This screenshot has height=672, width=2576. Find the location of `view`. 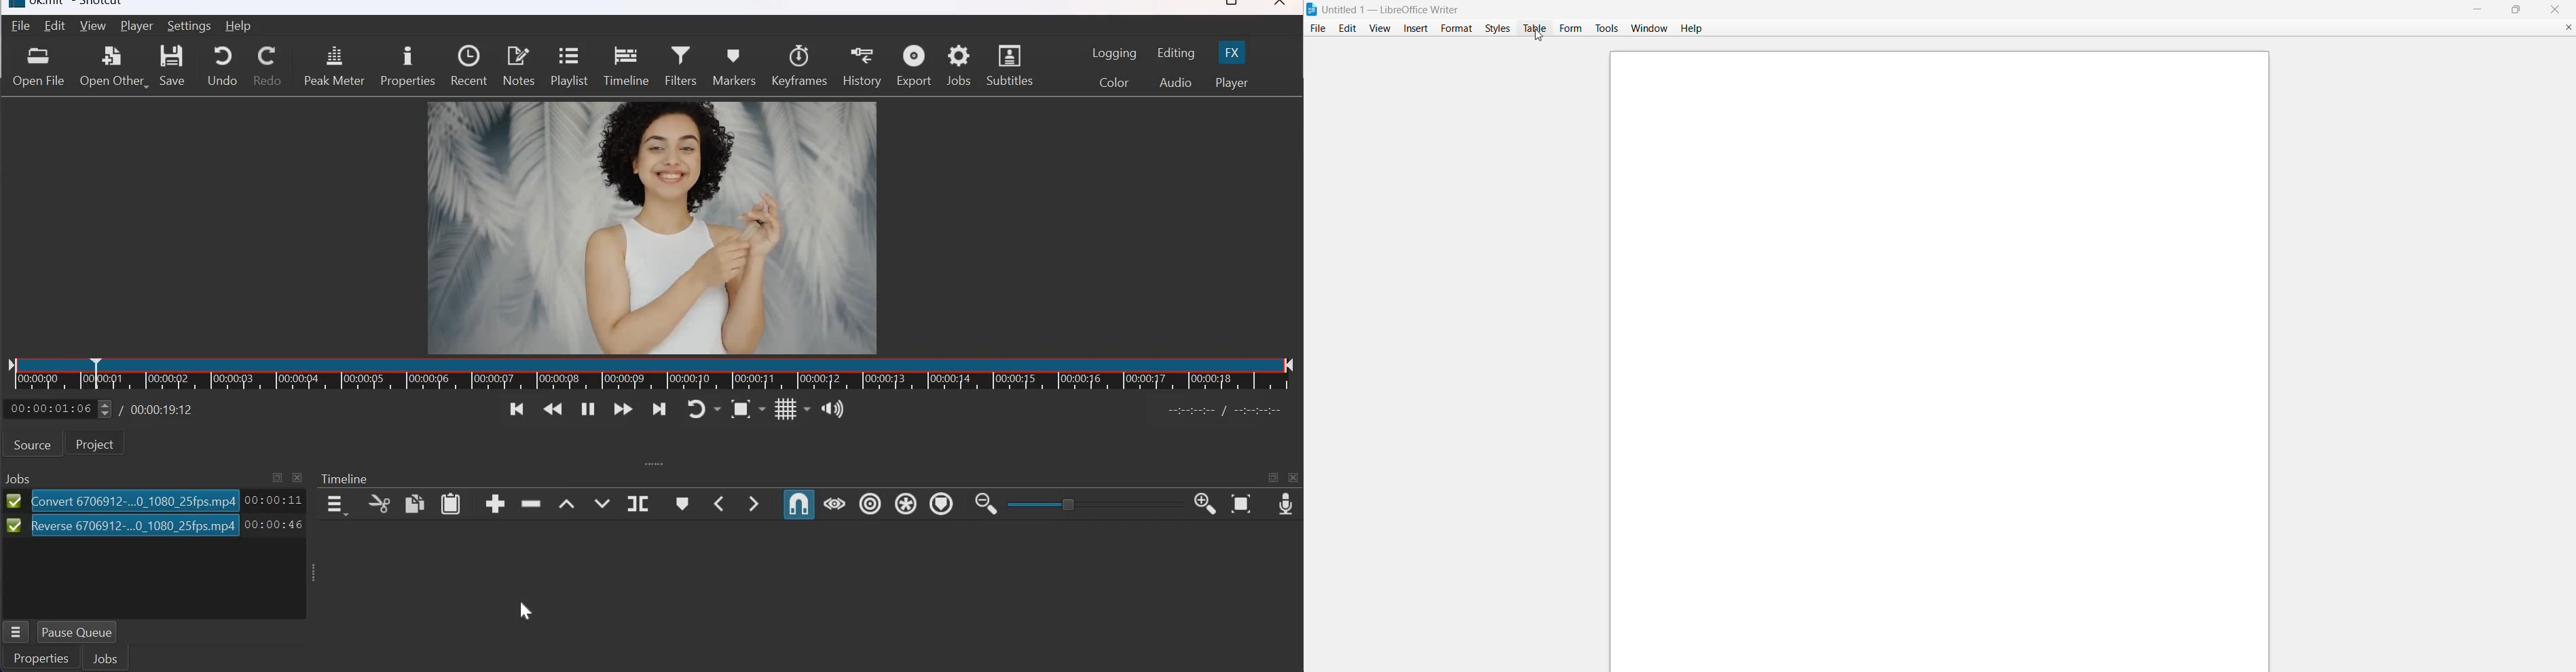

view is located at coordinates (1379, 28).